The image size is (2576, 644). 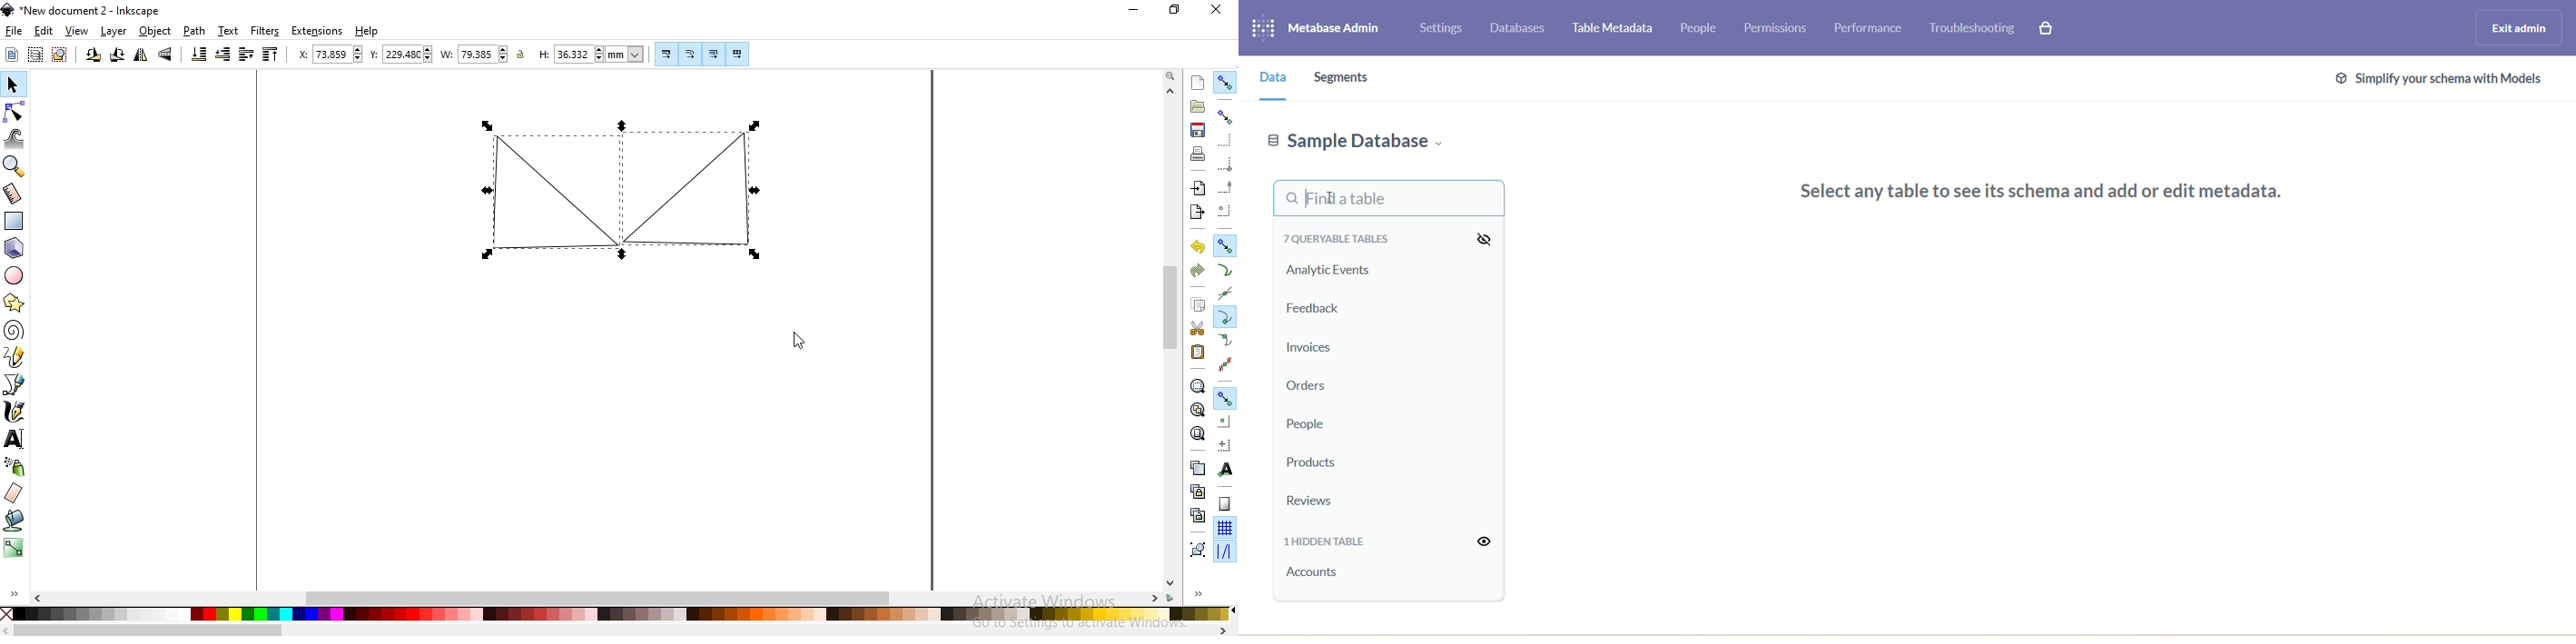 What do you see at coordinates (14, 139) in the screenshot?
I see `tweak objects by sculpting or painting` at bounding box center [14, 139].